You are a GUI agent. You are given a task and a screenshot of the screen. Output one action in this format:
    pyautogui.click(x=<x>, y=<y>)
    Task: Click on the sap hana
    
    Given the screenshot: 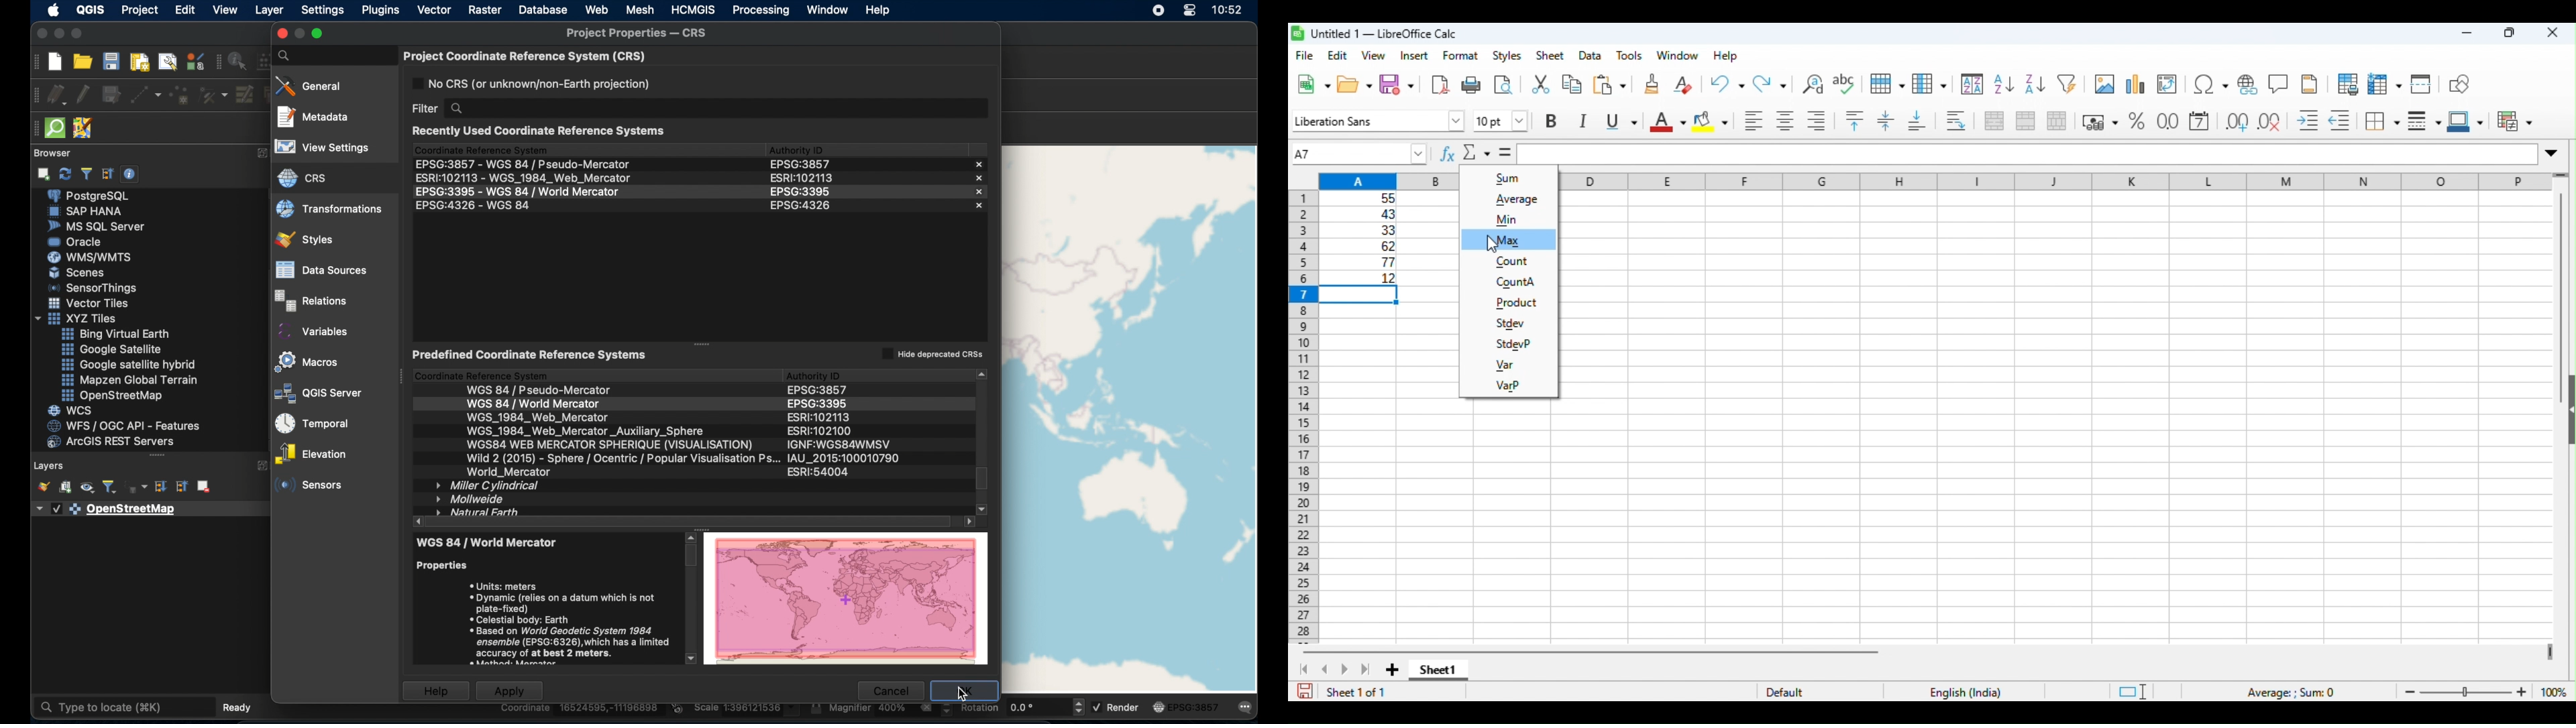 What is the action you would take?
    pyautogui.click(x=86, y=212)
    